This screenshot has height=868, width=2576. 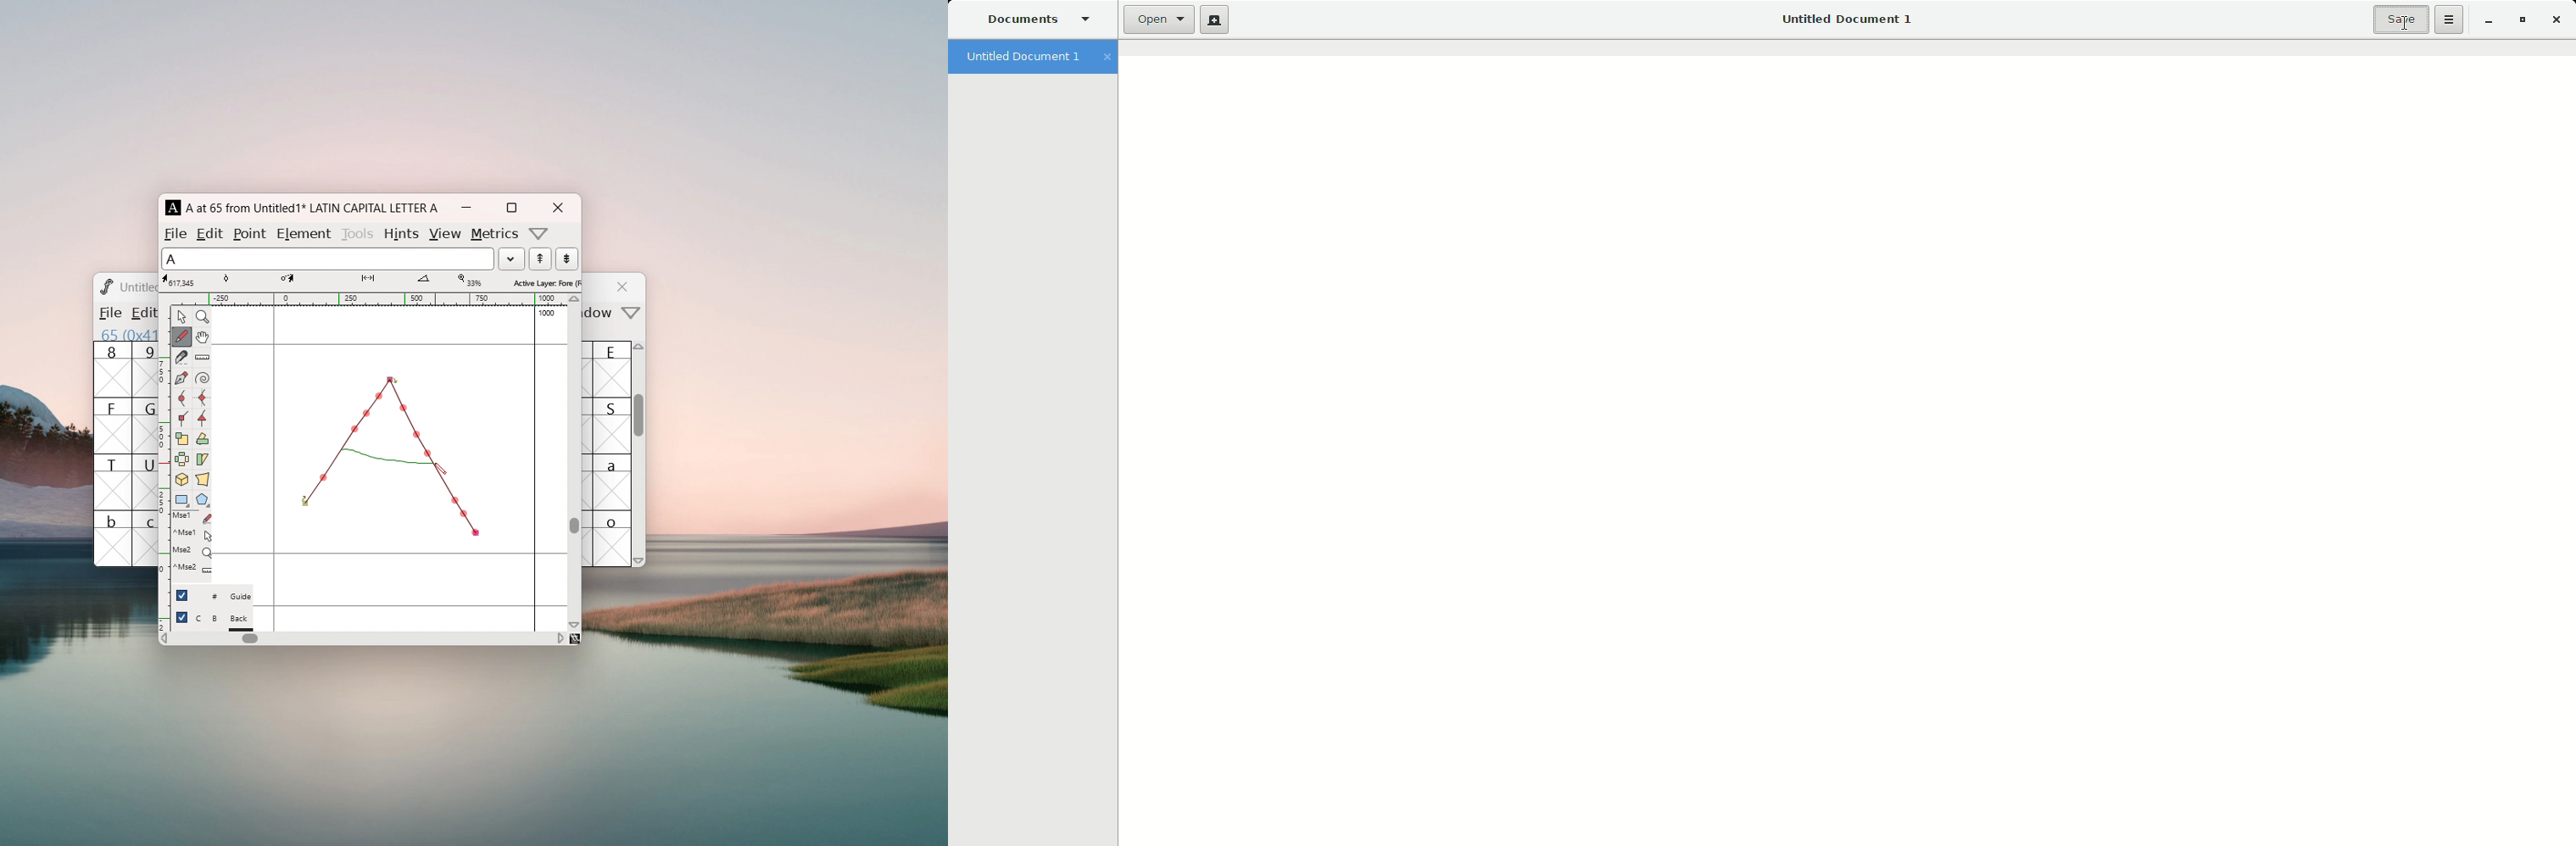 What do you see at coordinates (1042, 21) in the screenshot?
I see `Documents` at bounding box center [1042, 21].